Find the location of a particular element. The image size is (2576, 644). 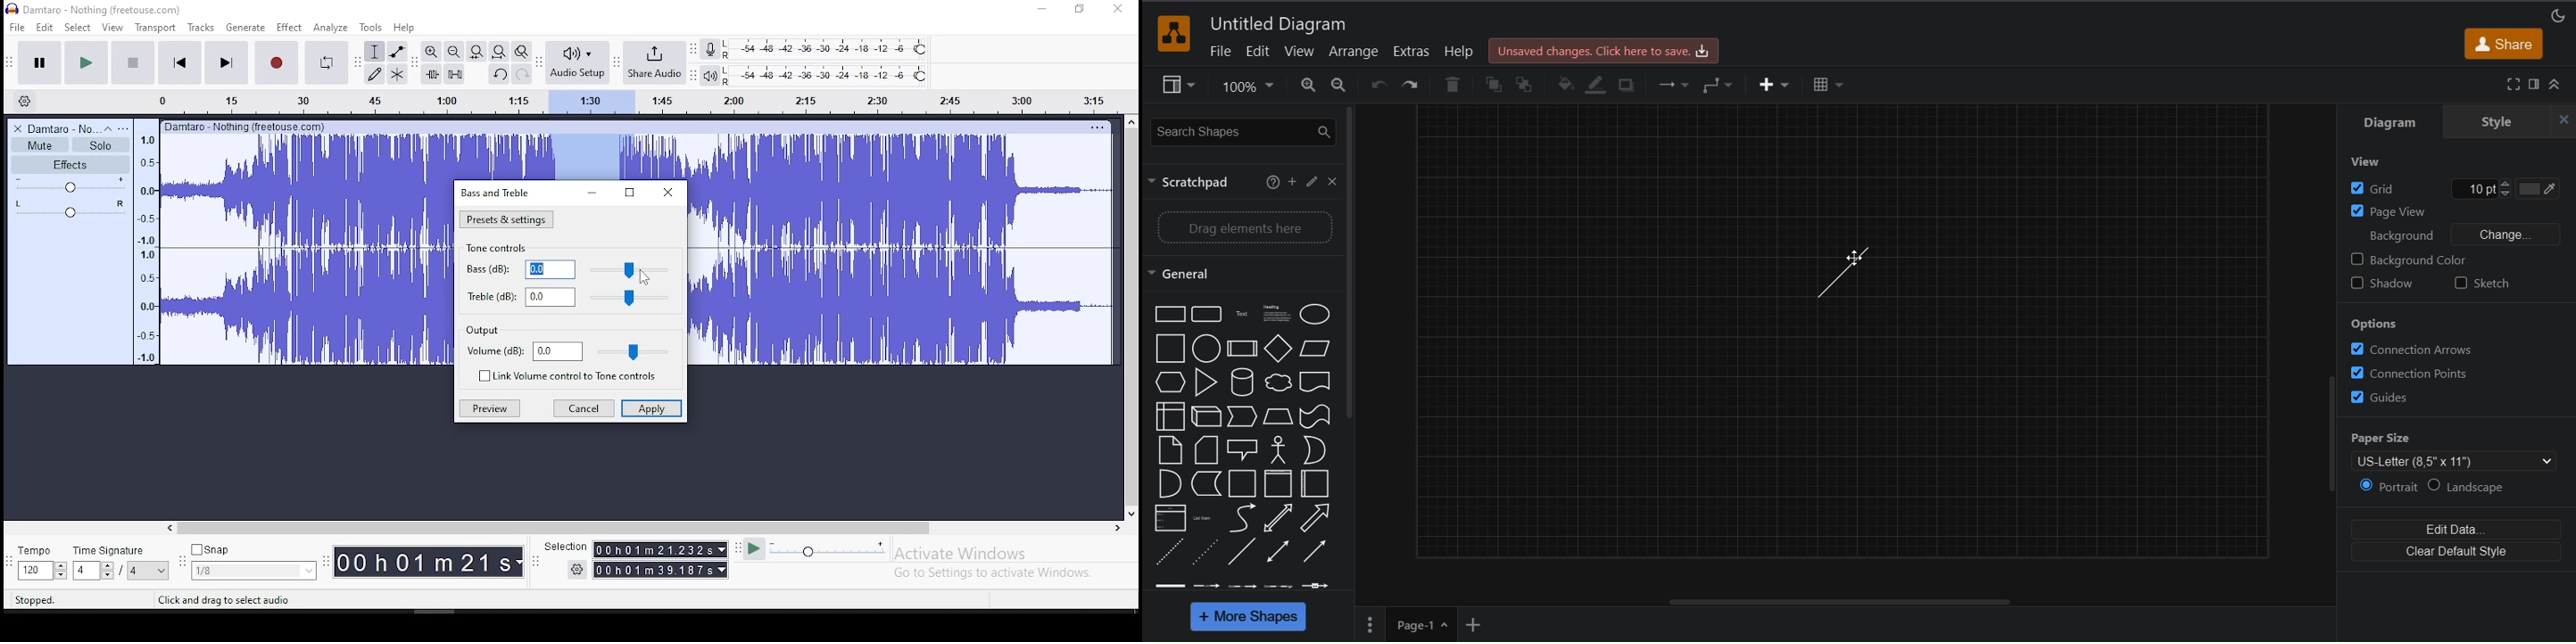

Maximize is located at coordinates (629, 193).